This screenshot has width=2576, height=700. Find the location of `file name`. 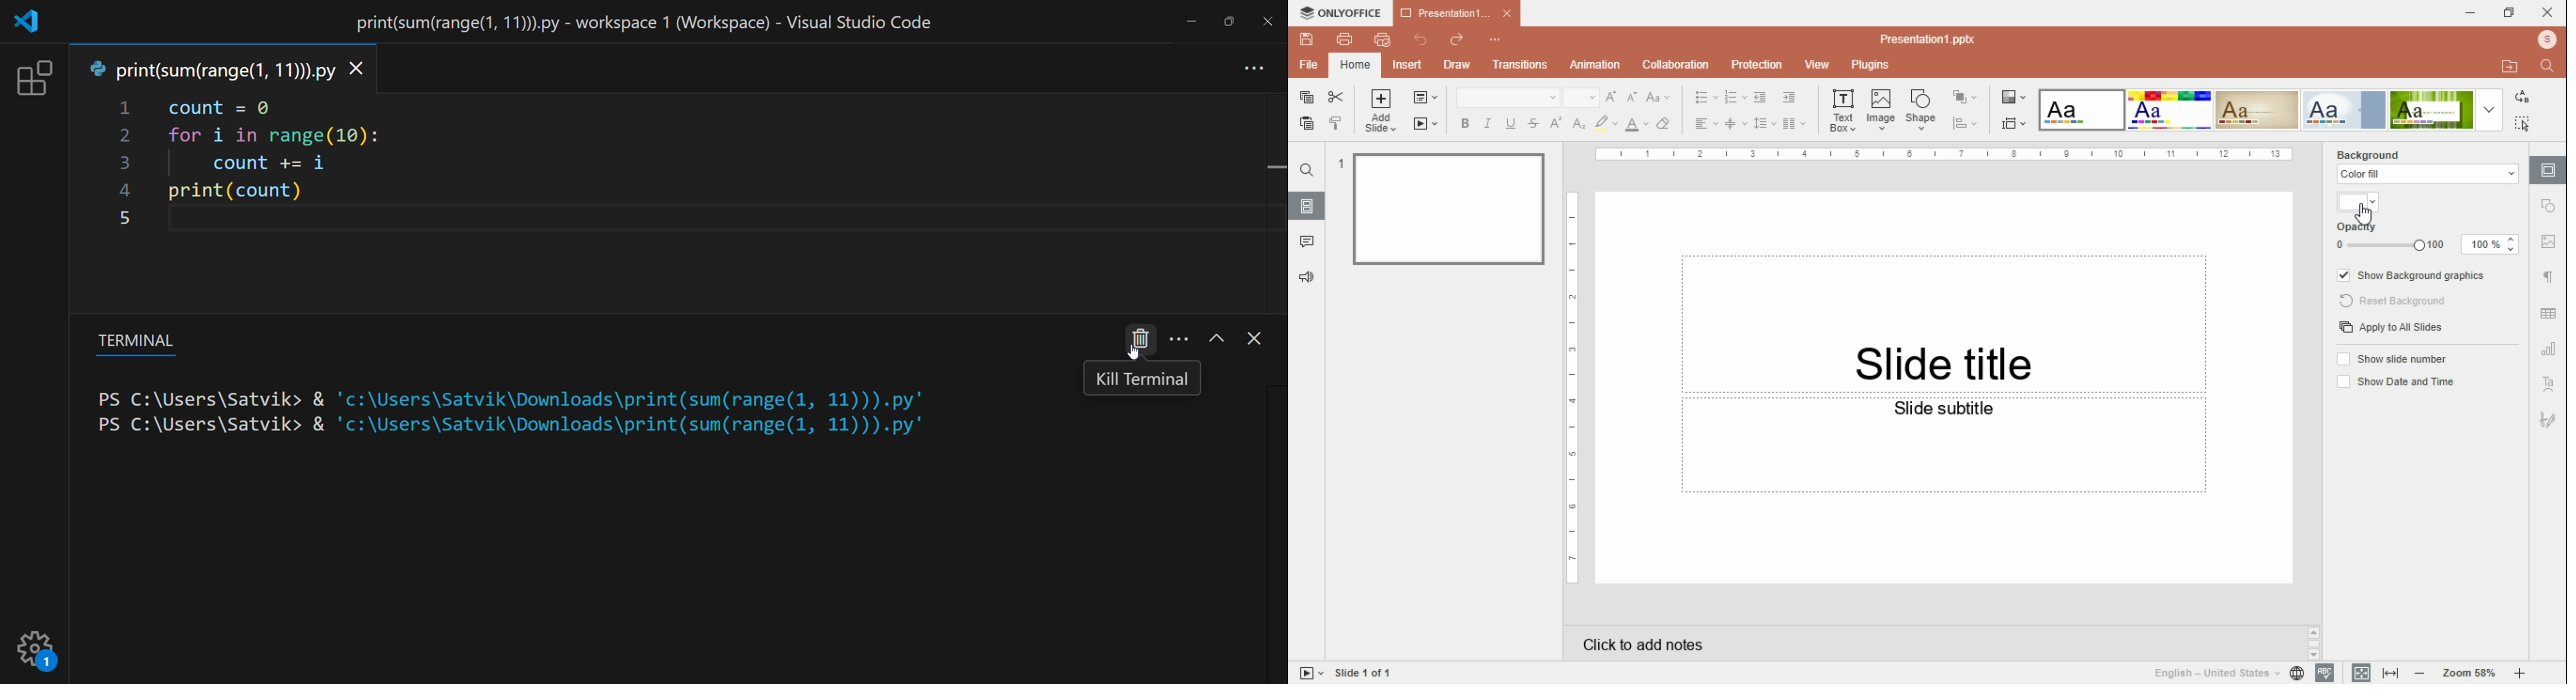

file name is located at coordinates (1937, 37).